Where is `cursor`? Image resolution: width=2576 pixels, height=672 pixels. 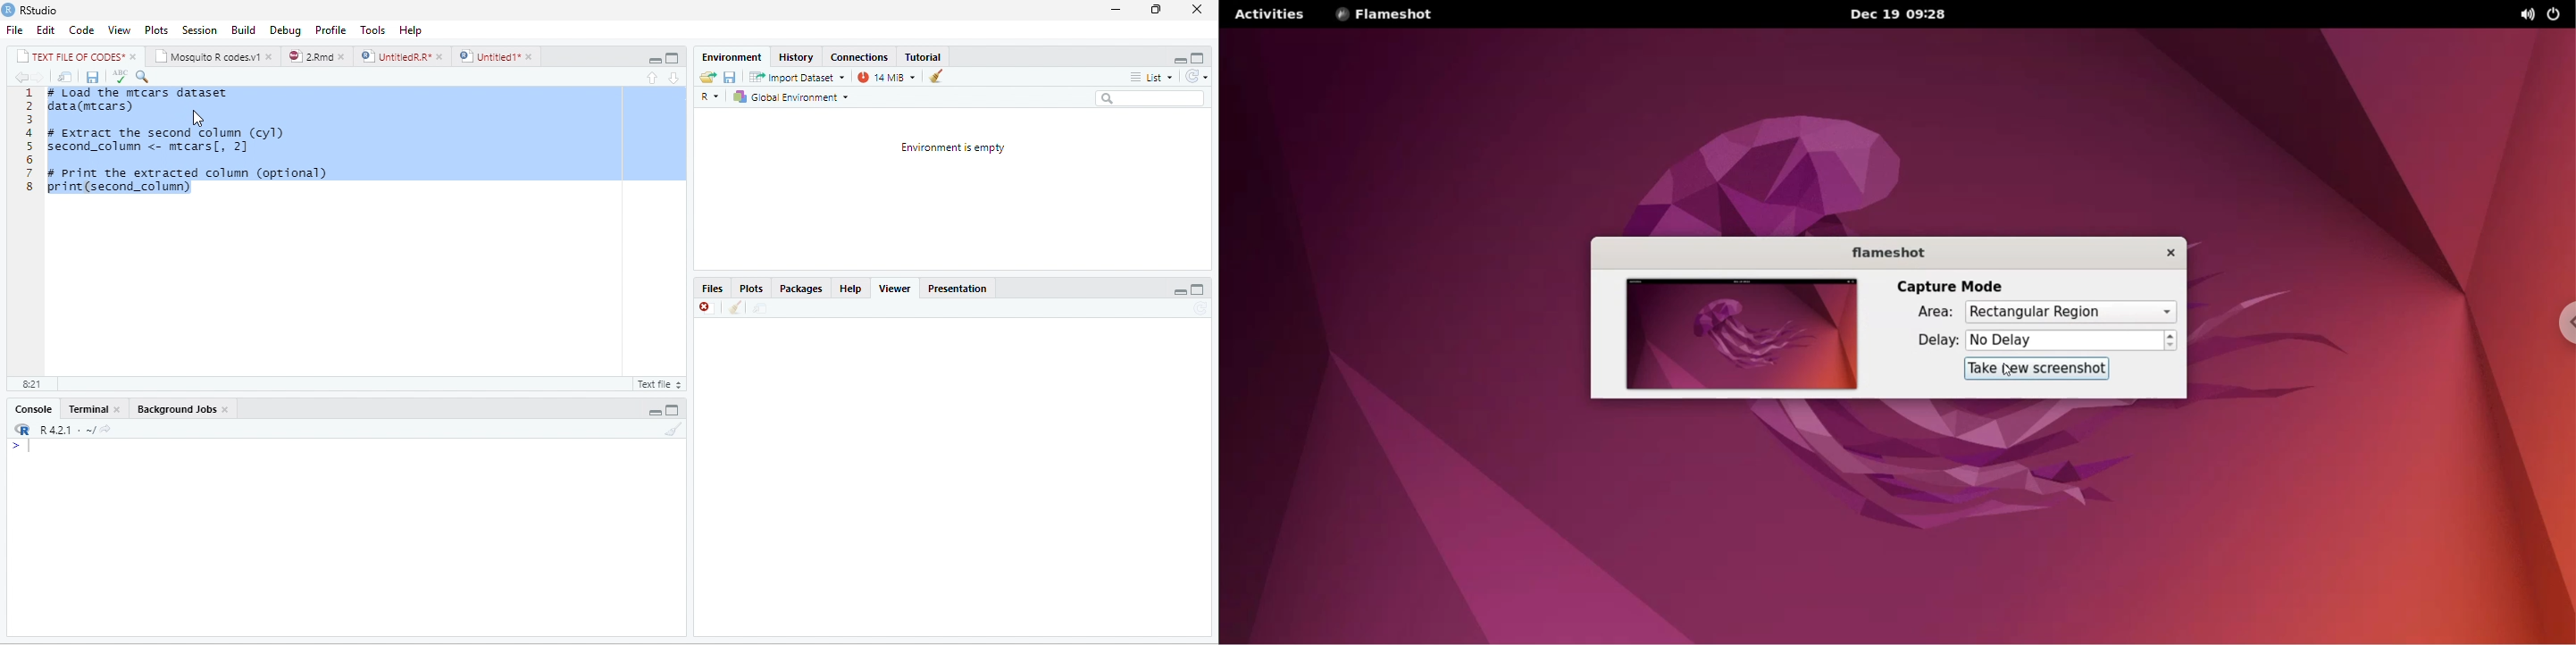
cursor is located at coordinates (197, 118).